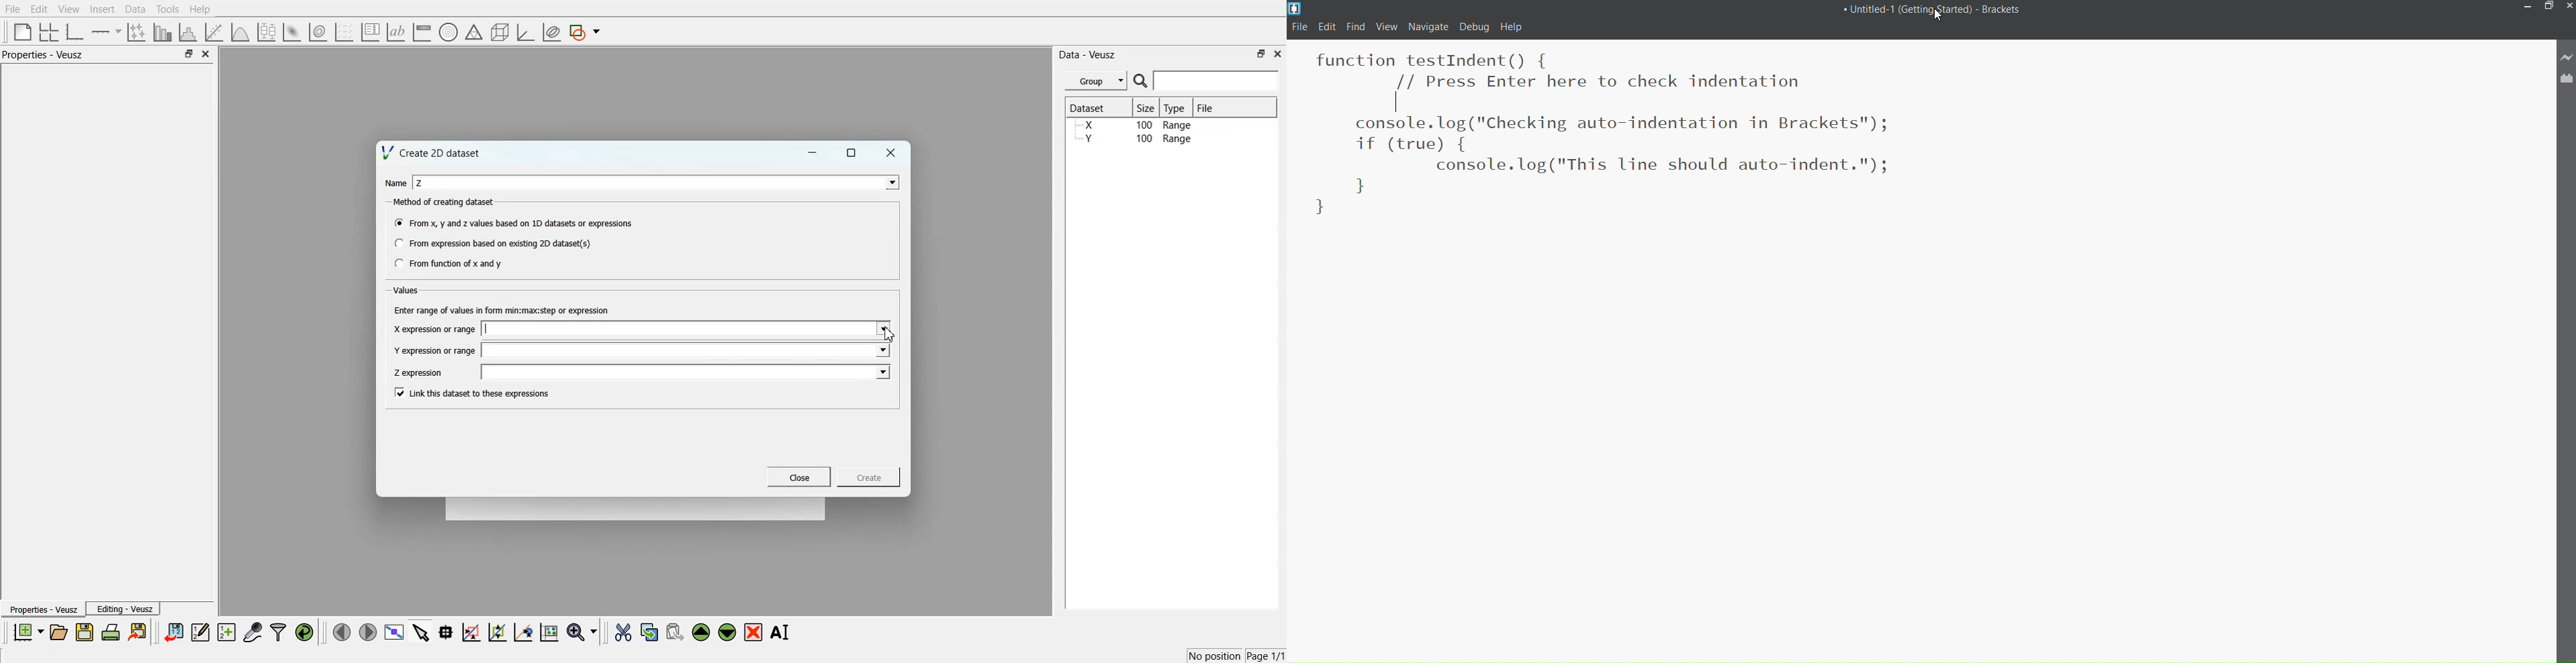 The image size is (2576, 672). What do you see at coordinates (1657, 132) in the screenshot?
I see `Code` at bounding box center [1657, 132].